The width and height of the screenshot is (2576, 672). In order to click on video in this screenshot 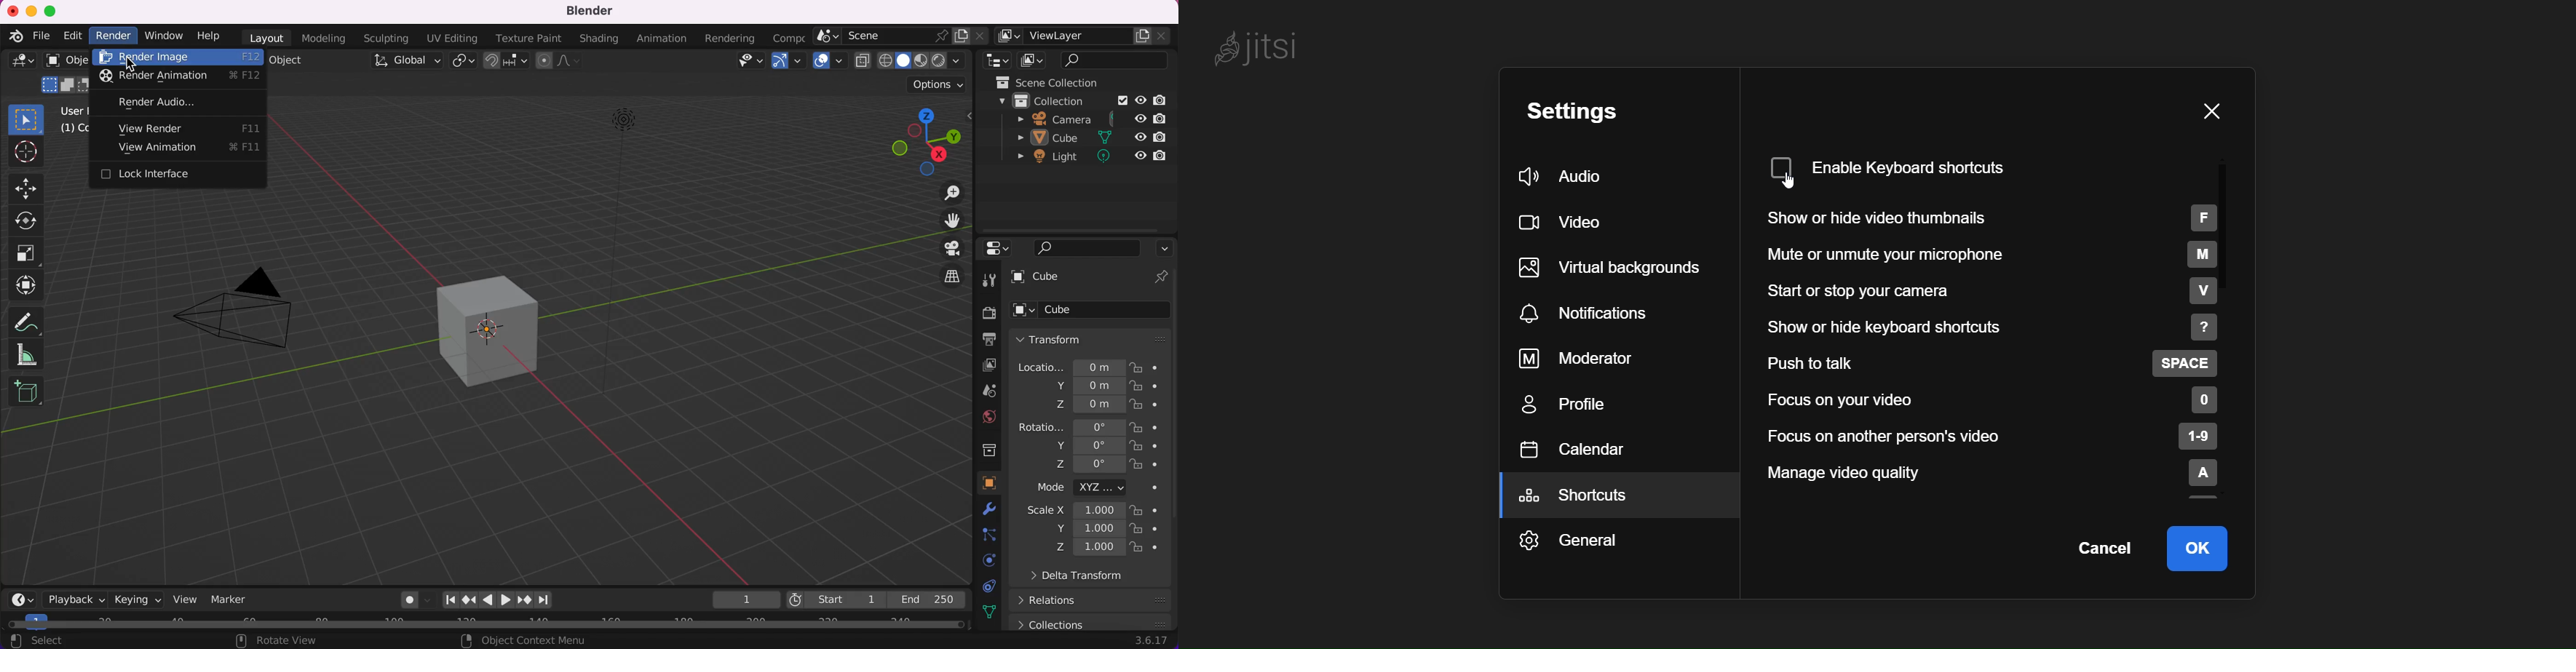, I will do `click(1572, 221)`.